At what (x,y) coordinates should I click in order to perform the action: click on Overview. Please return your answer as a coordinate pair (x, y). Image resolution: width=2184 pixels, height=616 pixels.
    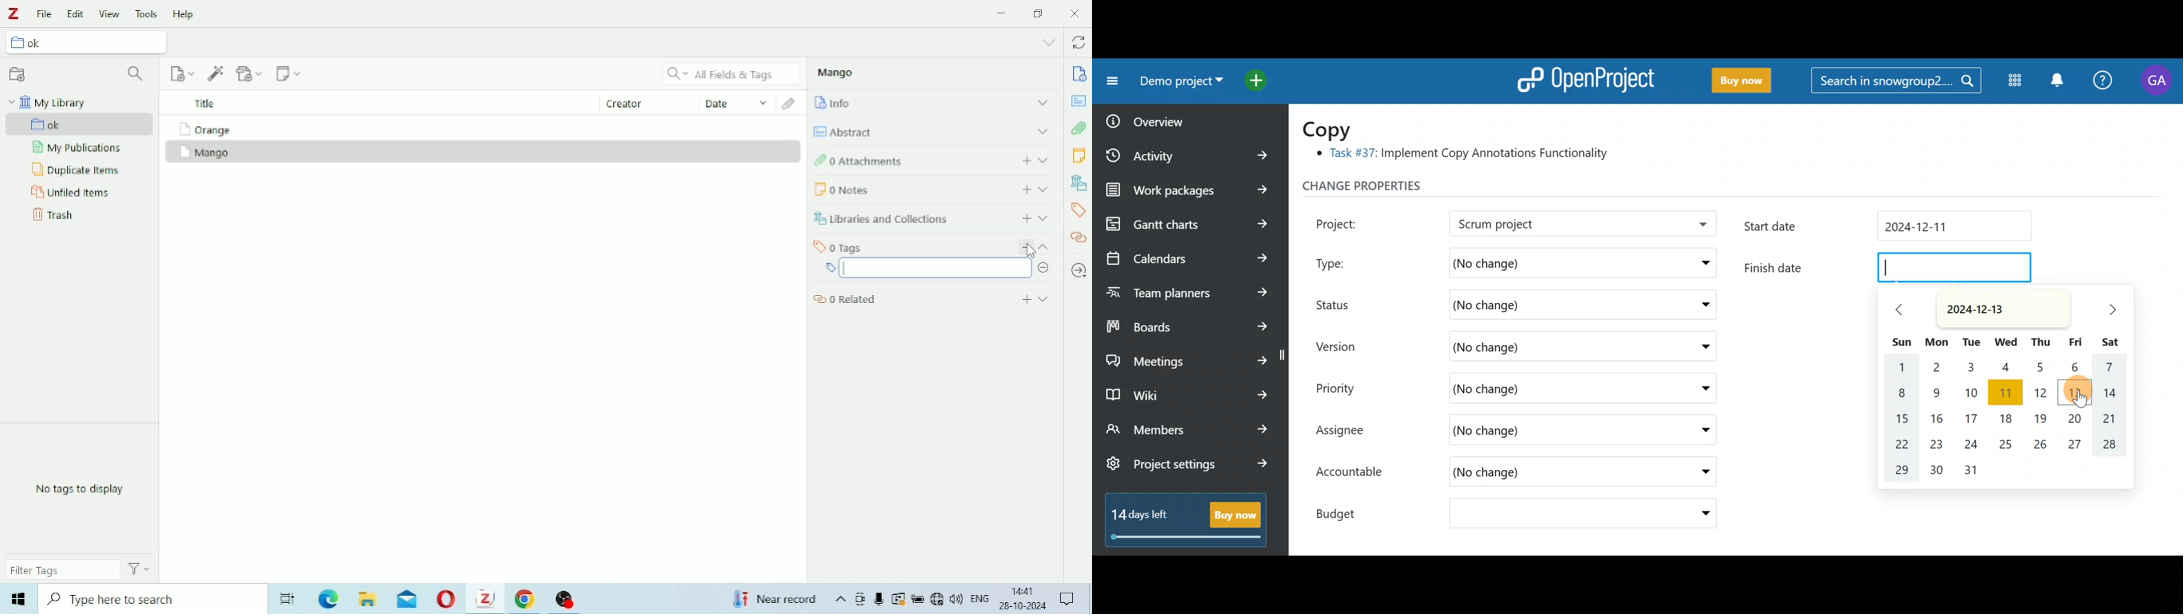
    Looking at the image, I should click on (1178, 118).